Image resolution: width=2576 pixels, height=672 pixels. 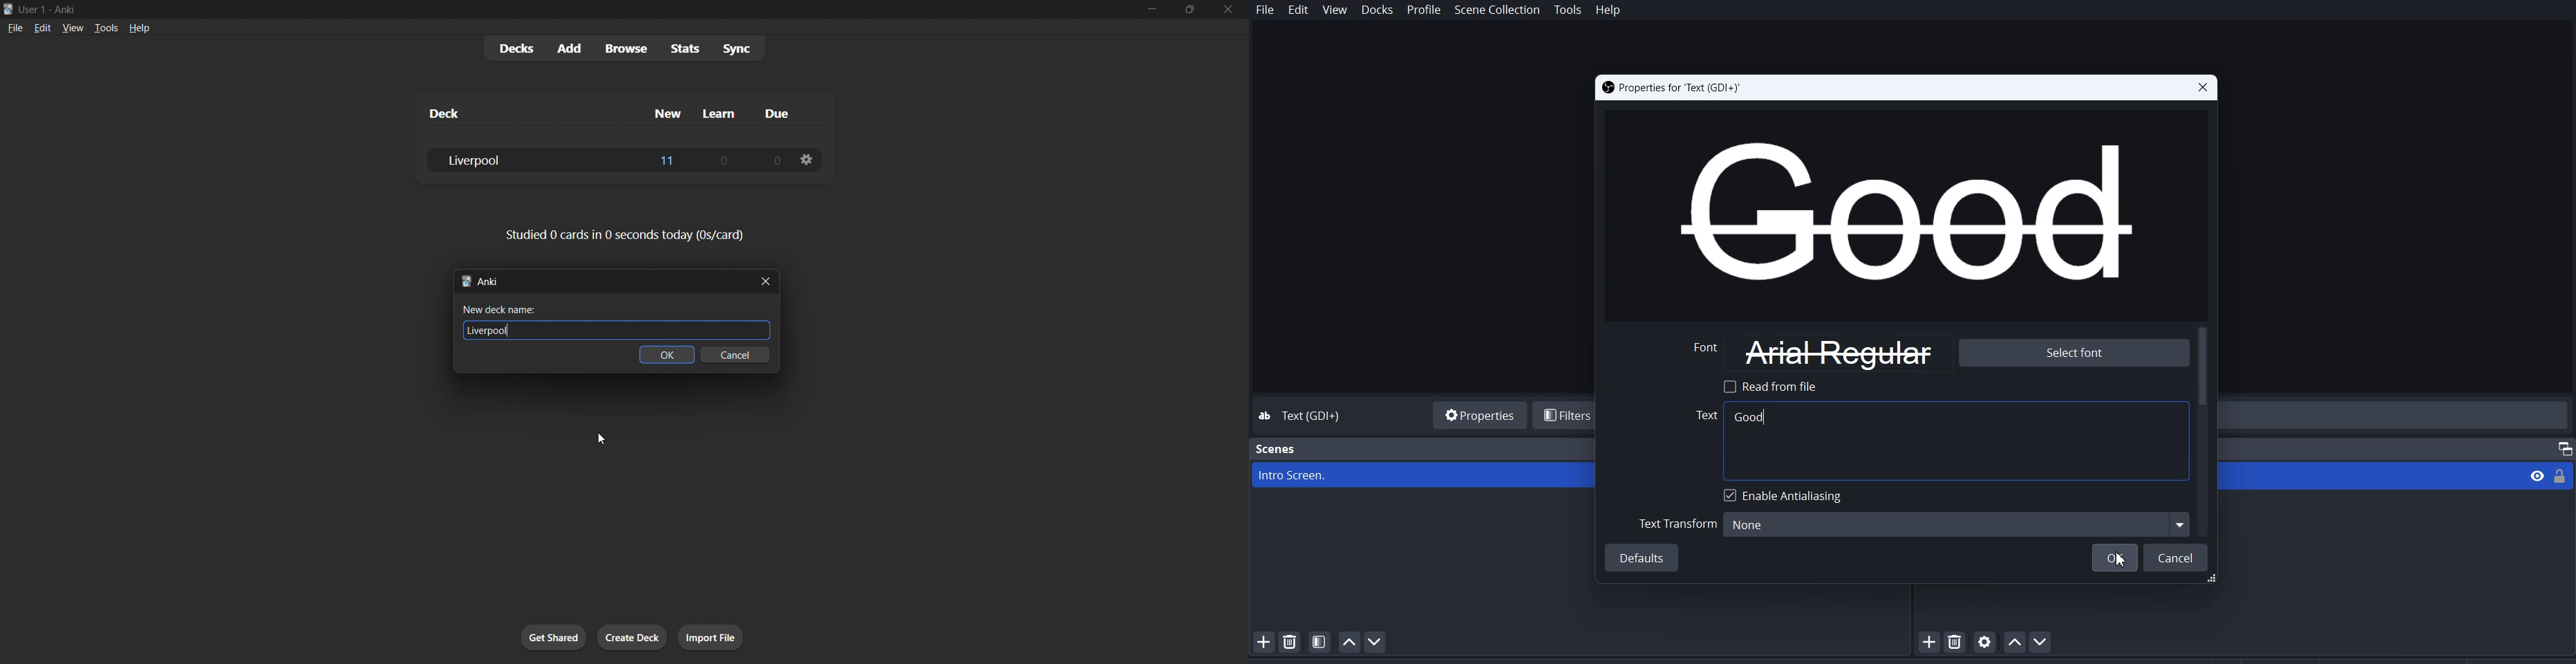 I want to click on Move scene Down, so click(x=1380, y=642).